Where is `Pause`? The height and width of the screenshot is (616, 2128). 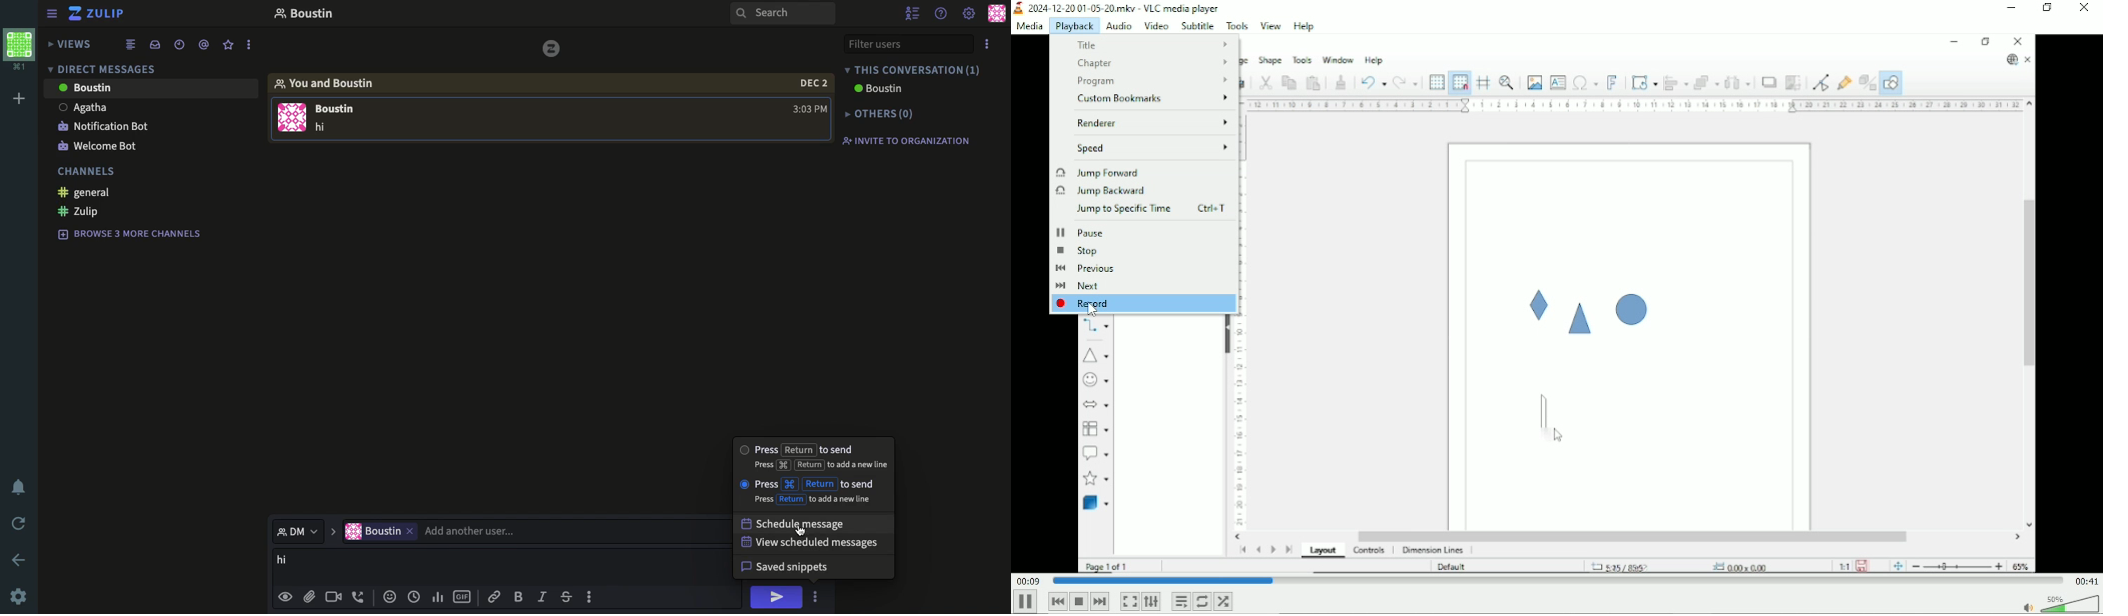 Pause is located at coordinates (1139, 233).